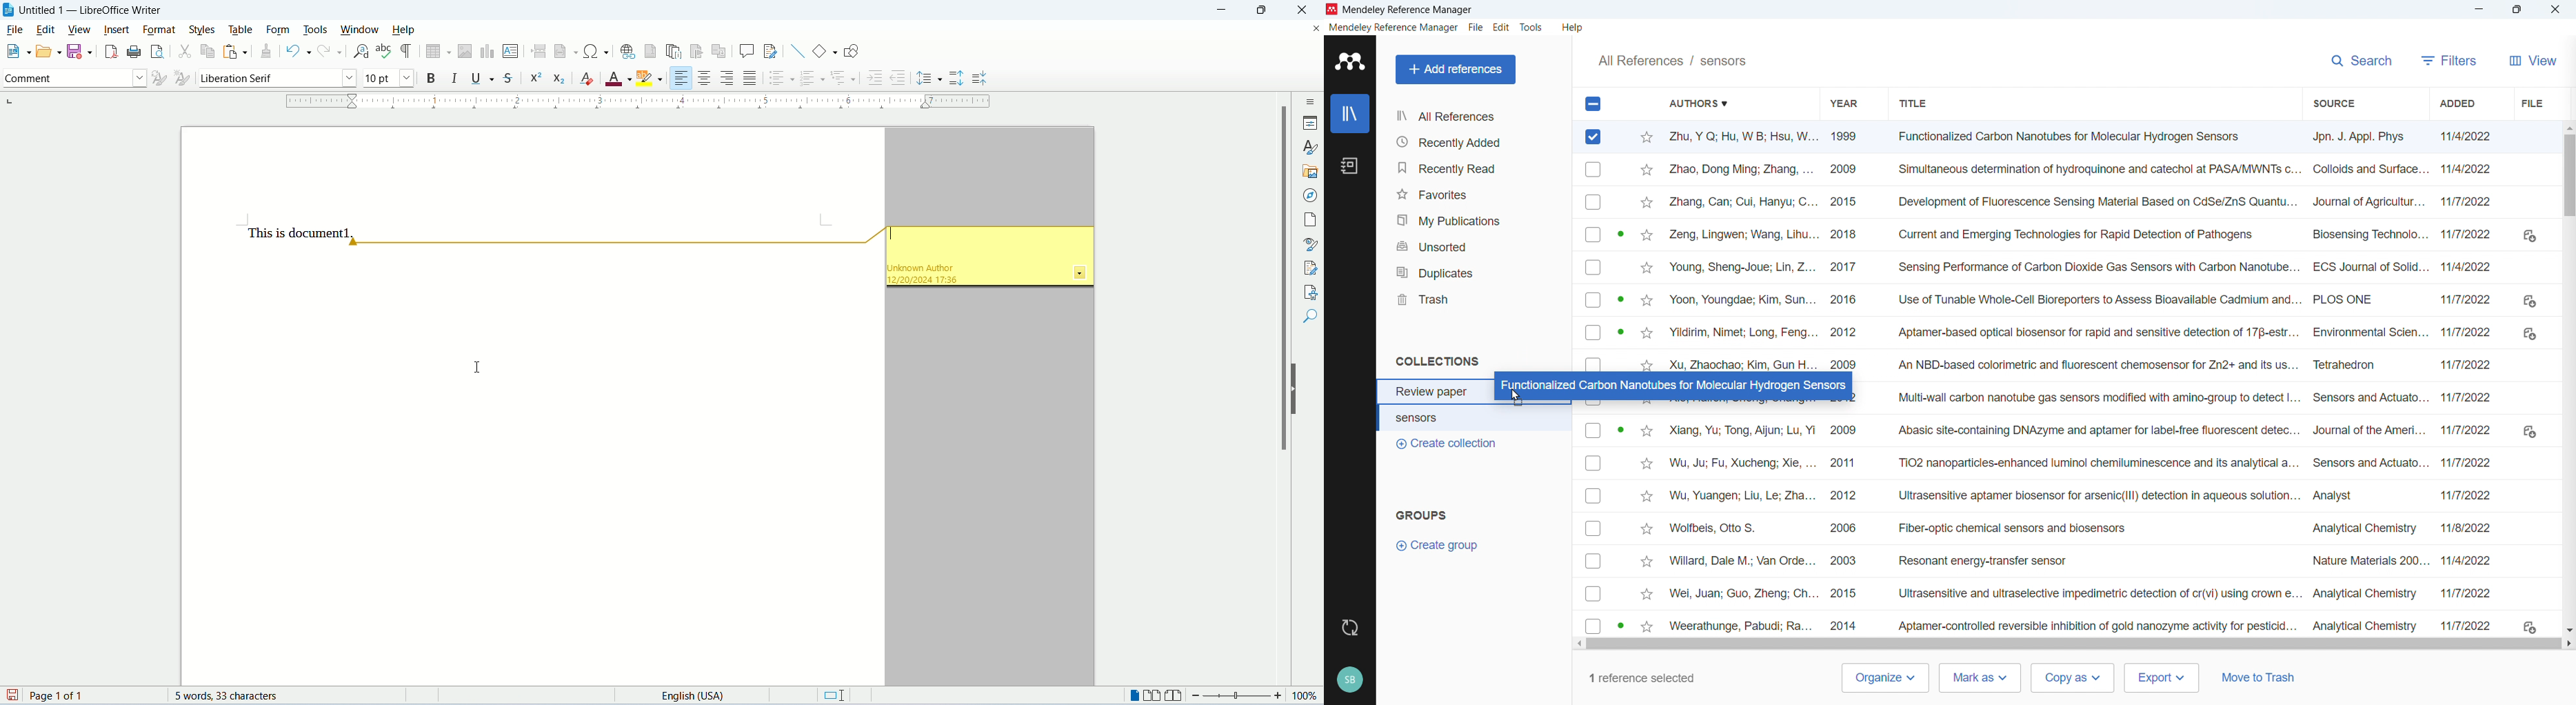 Image resolution: width=2576 pixels, height=728 pixels. Describe the element at coordinates (439, 51) in the screenshot. I see `insert table` at that location.